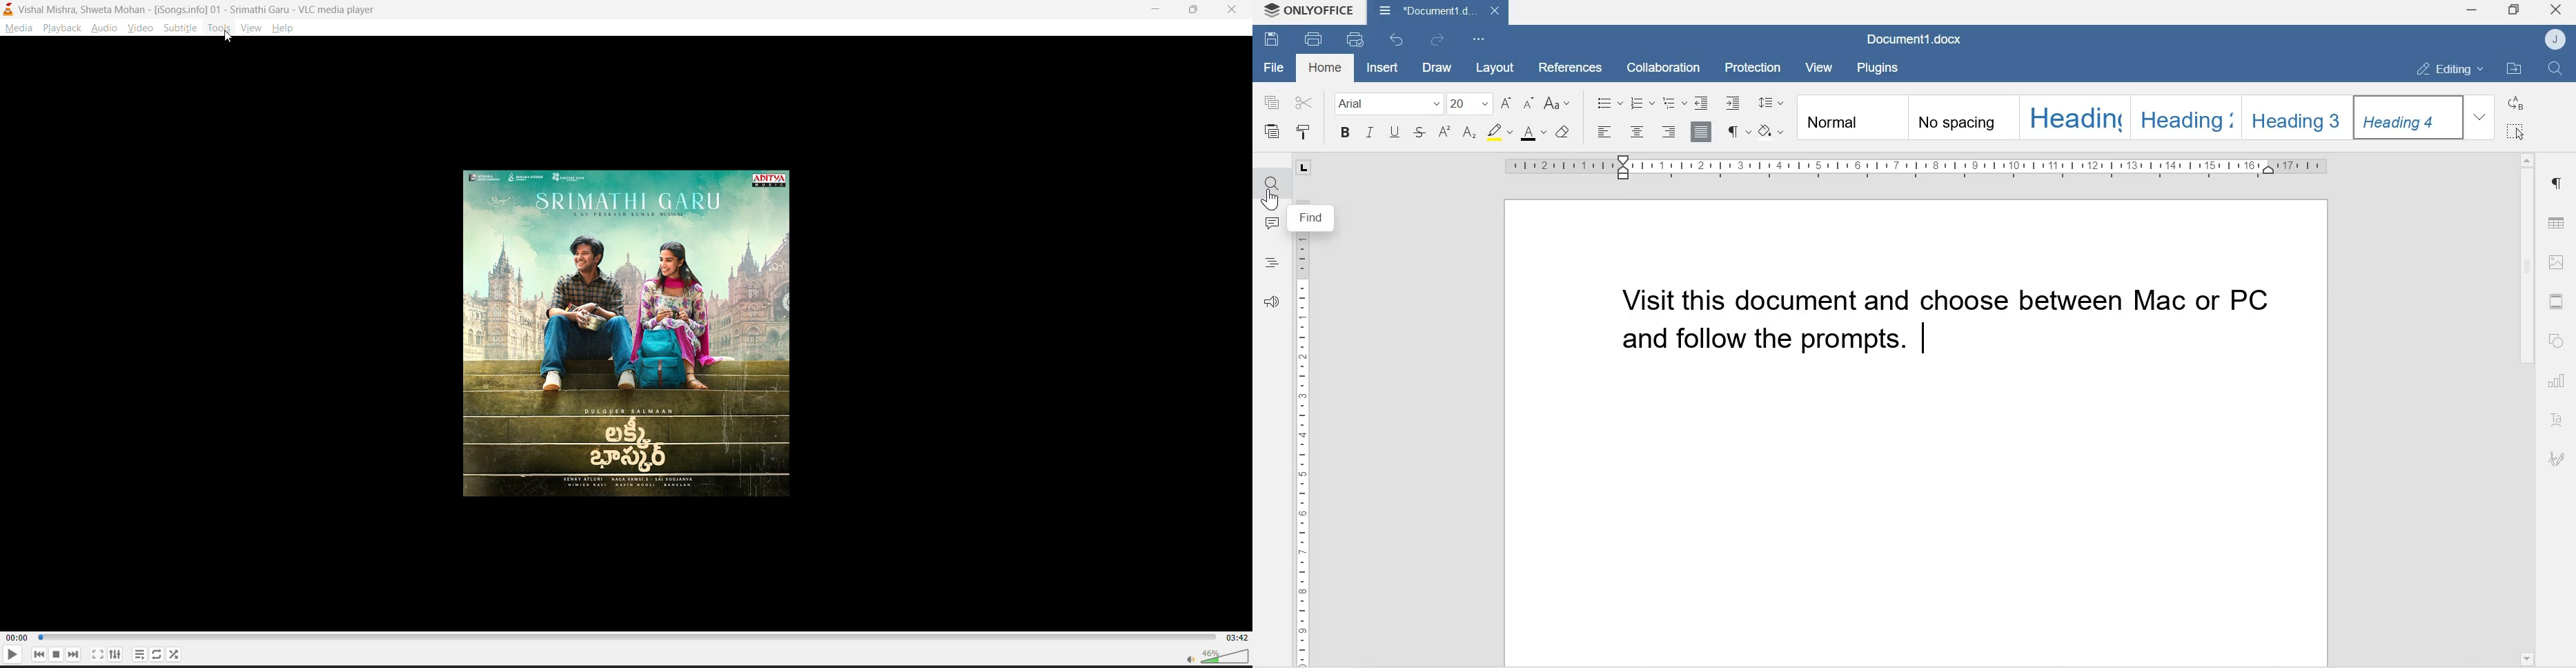 The width and height of the screenshot is (2576, 672). I want to click on Find, so click(1271, 183).